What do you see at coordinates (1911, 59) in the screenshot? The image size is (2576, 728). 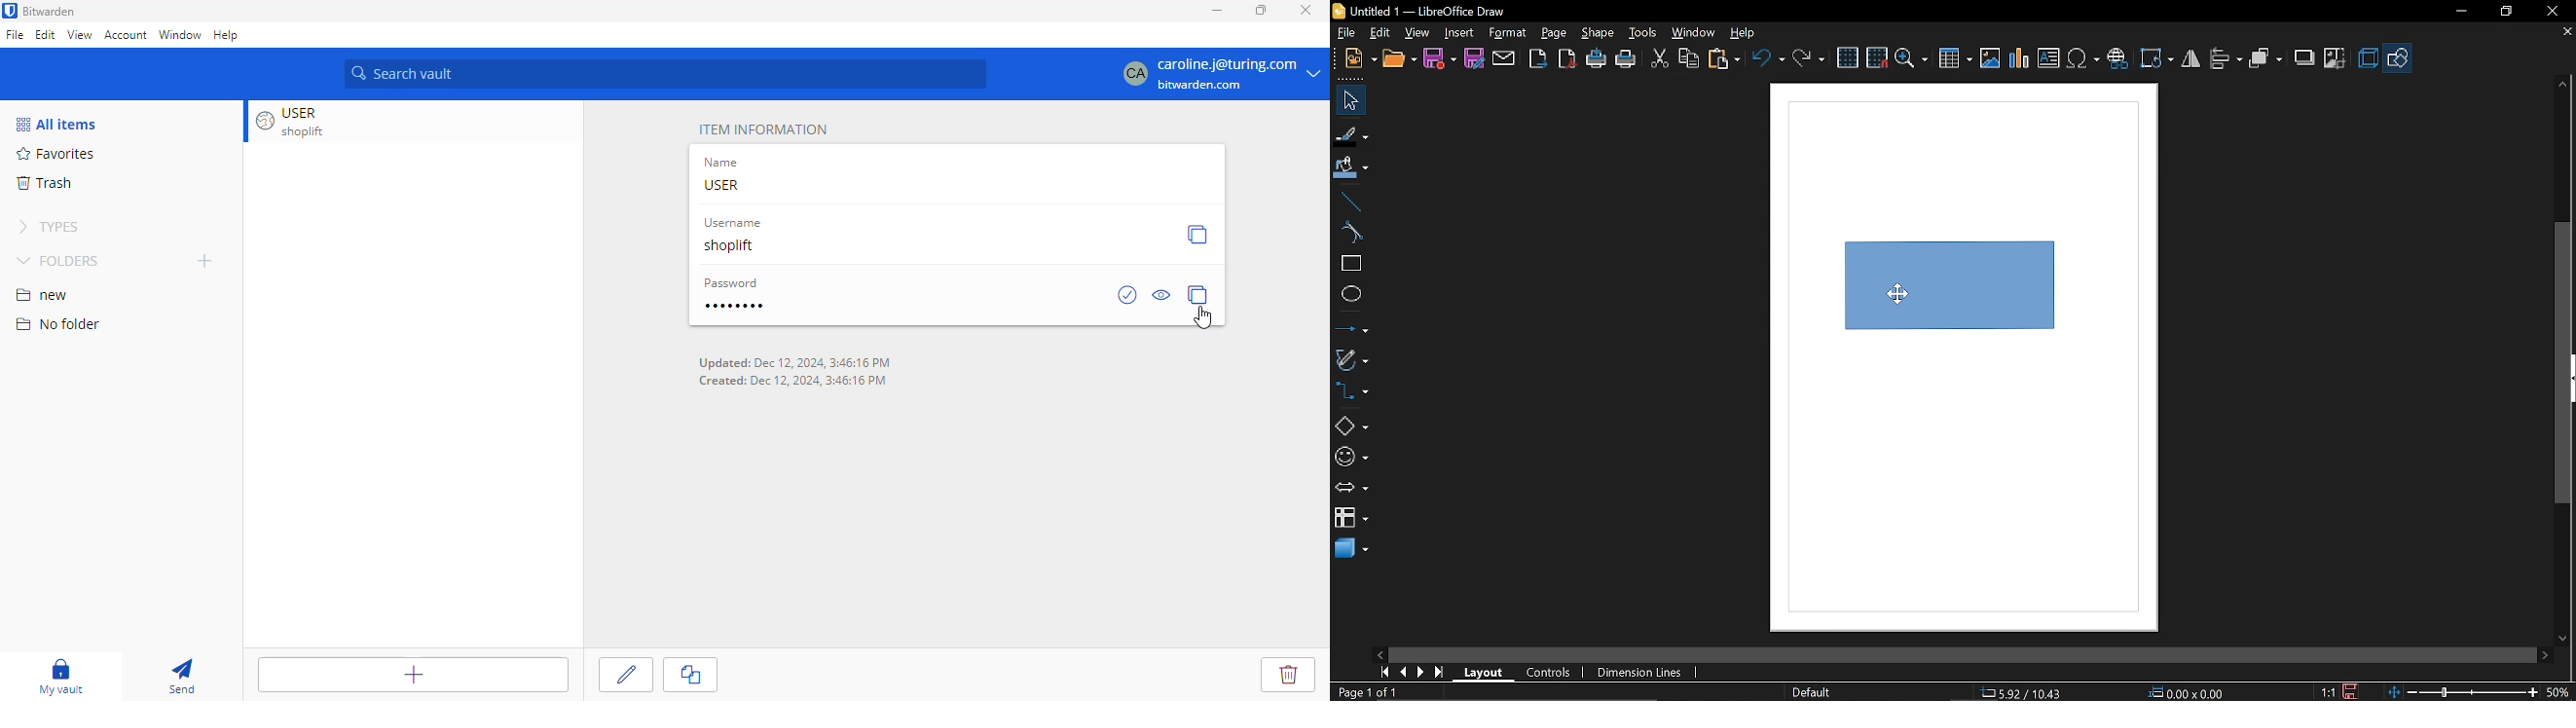 I see `Zoom` at bounding box center [1911, 59].